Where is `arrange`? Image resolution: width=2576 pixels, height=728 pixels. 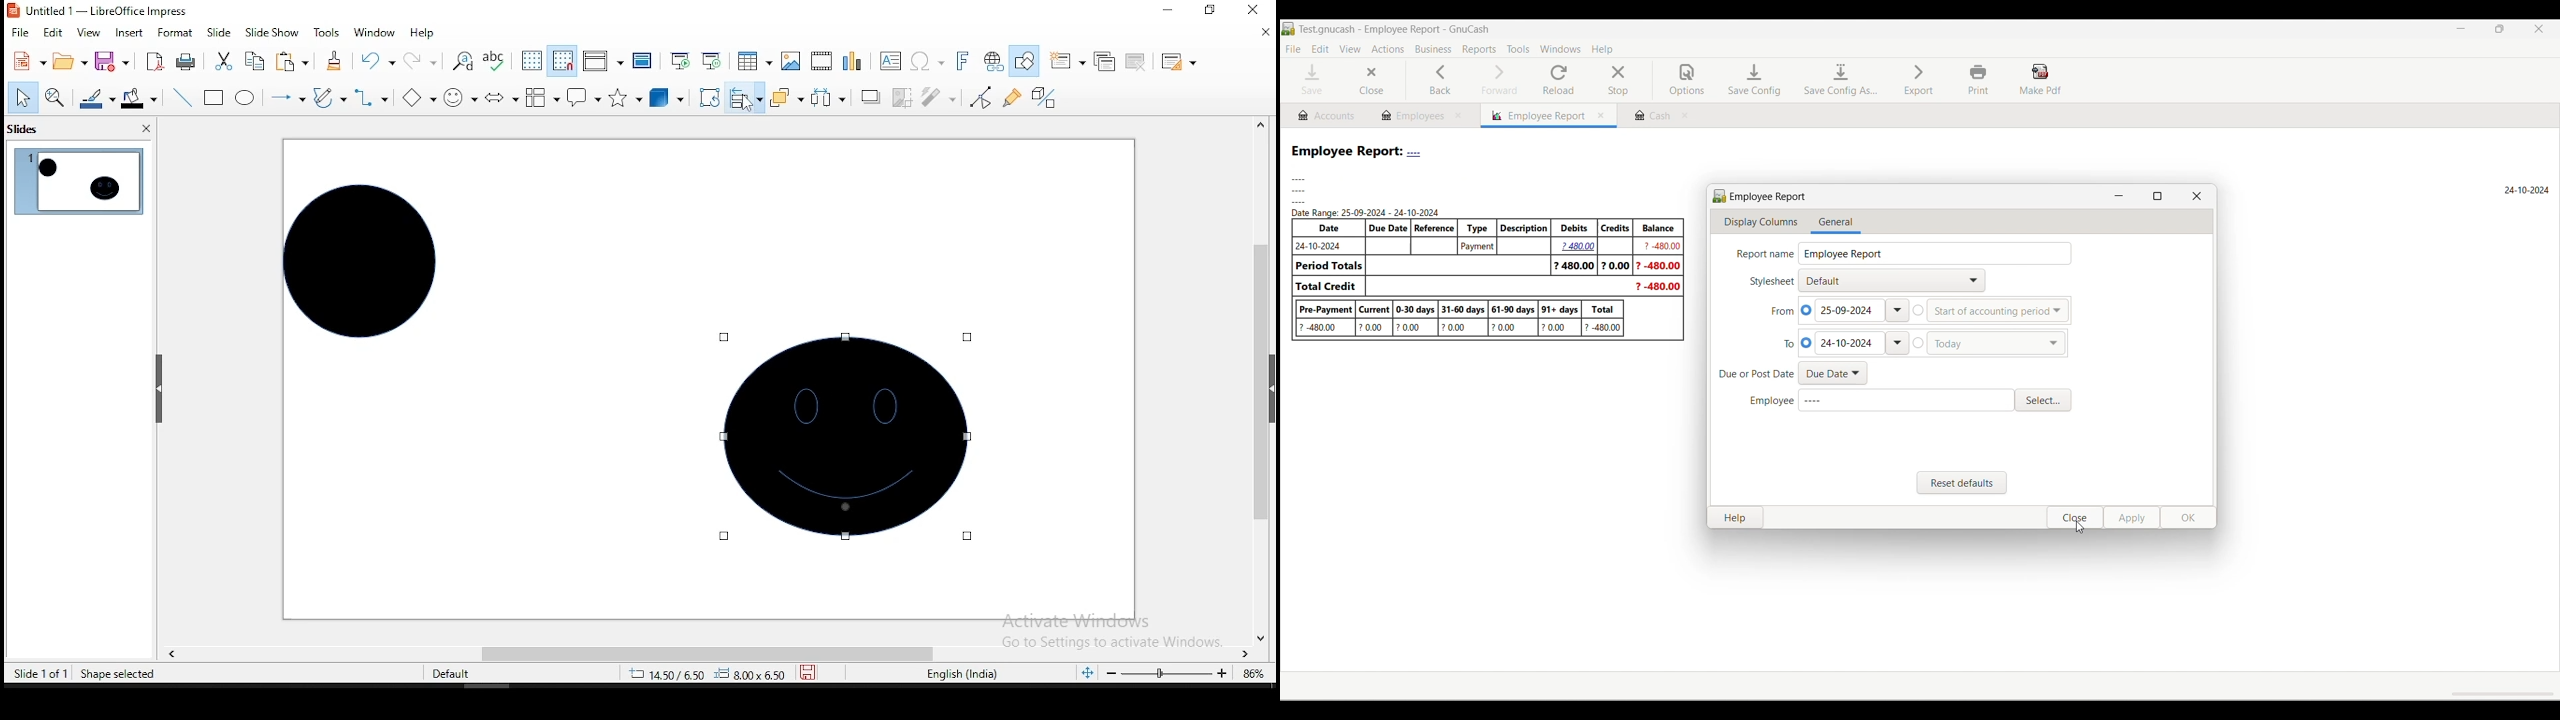 arrange is located at coordinates (785, 99).